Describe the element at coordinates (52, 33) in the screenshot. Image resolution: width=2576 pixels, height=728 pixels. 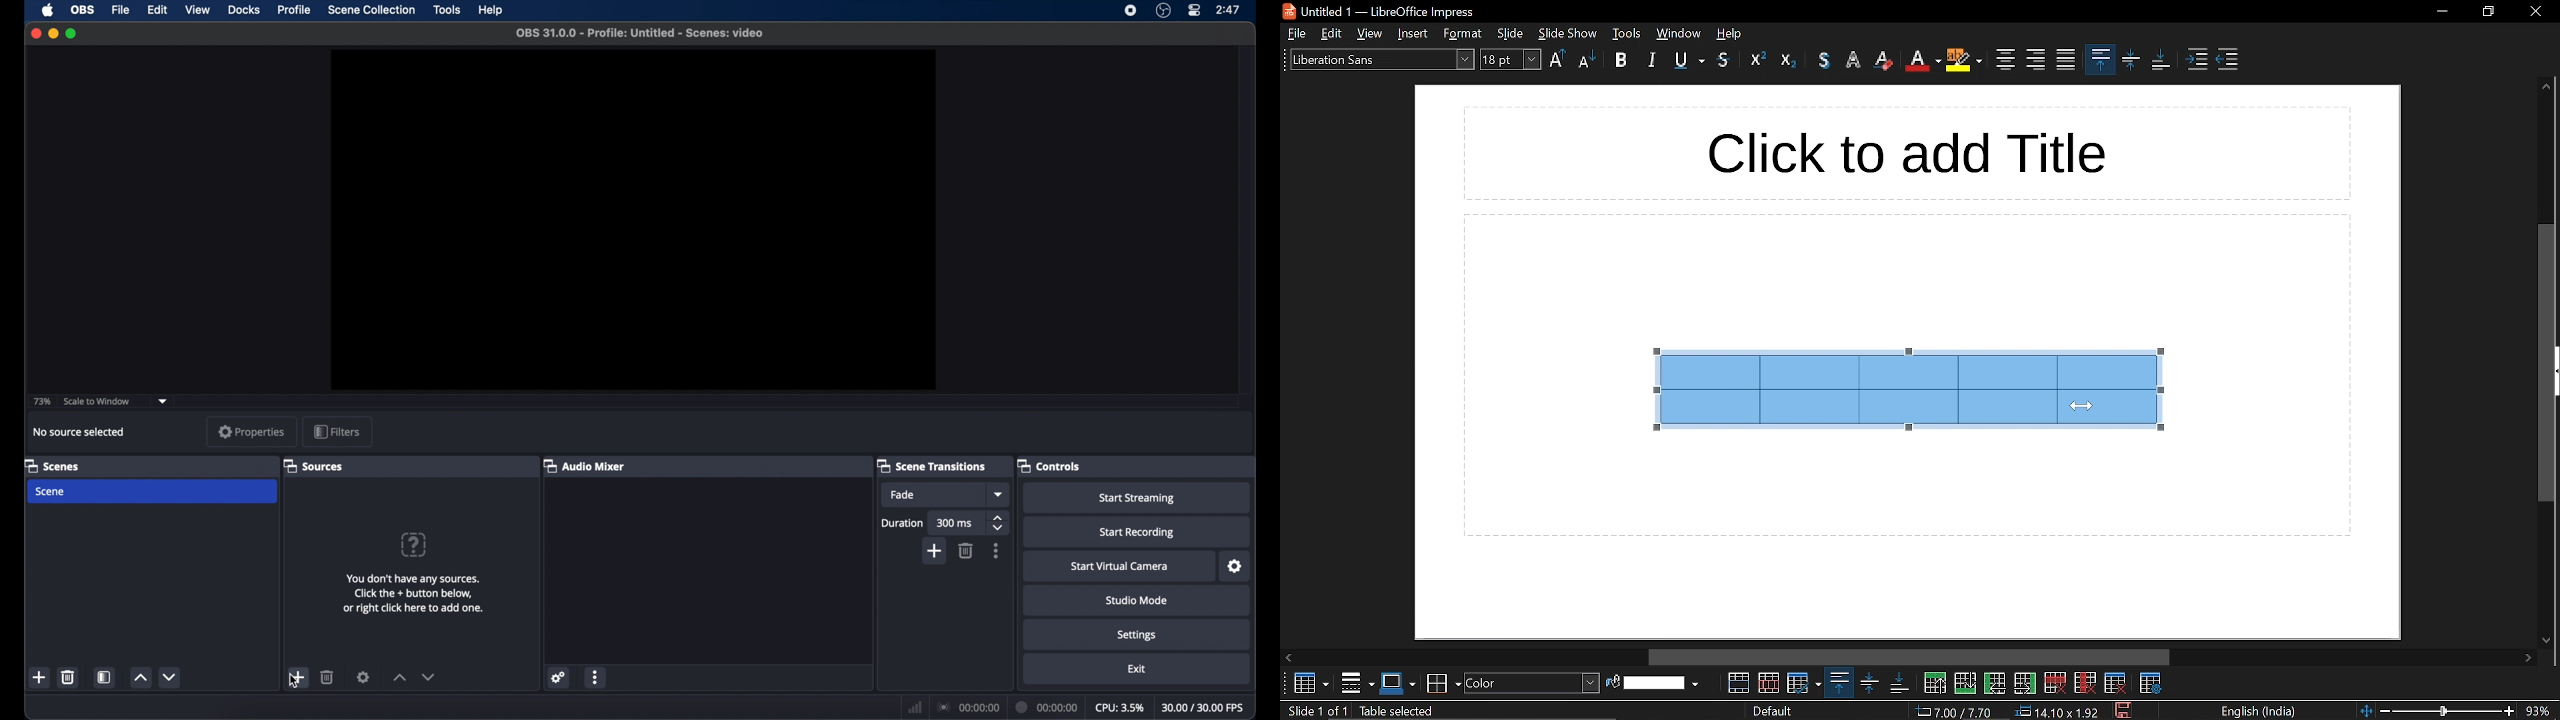
I see `minimize` at that location.